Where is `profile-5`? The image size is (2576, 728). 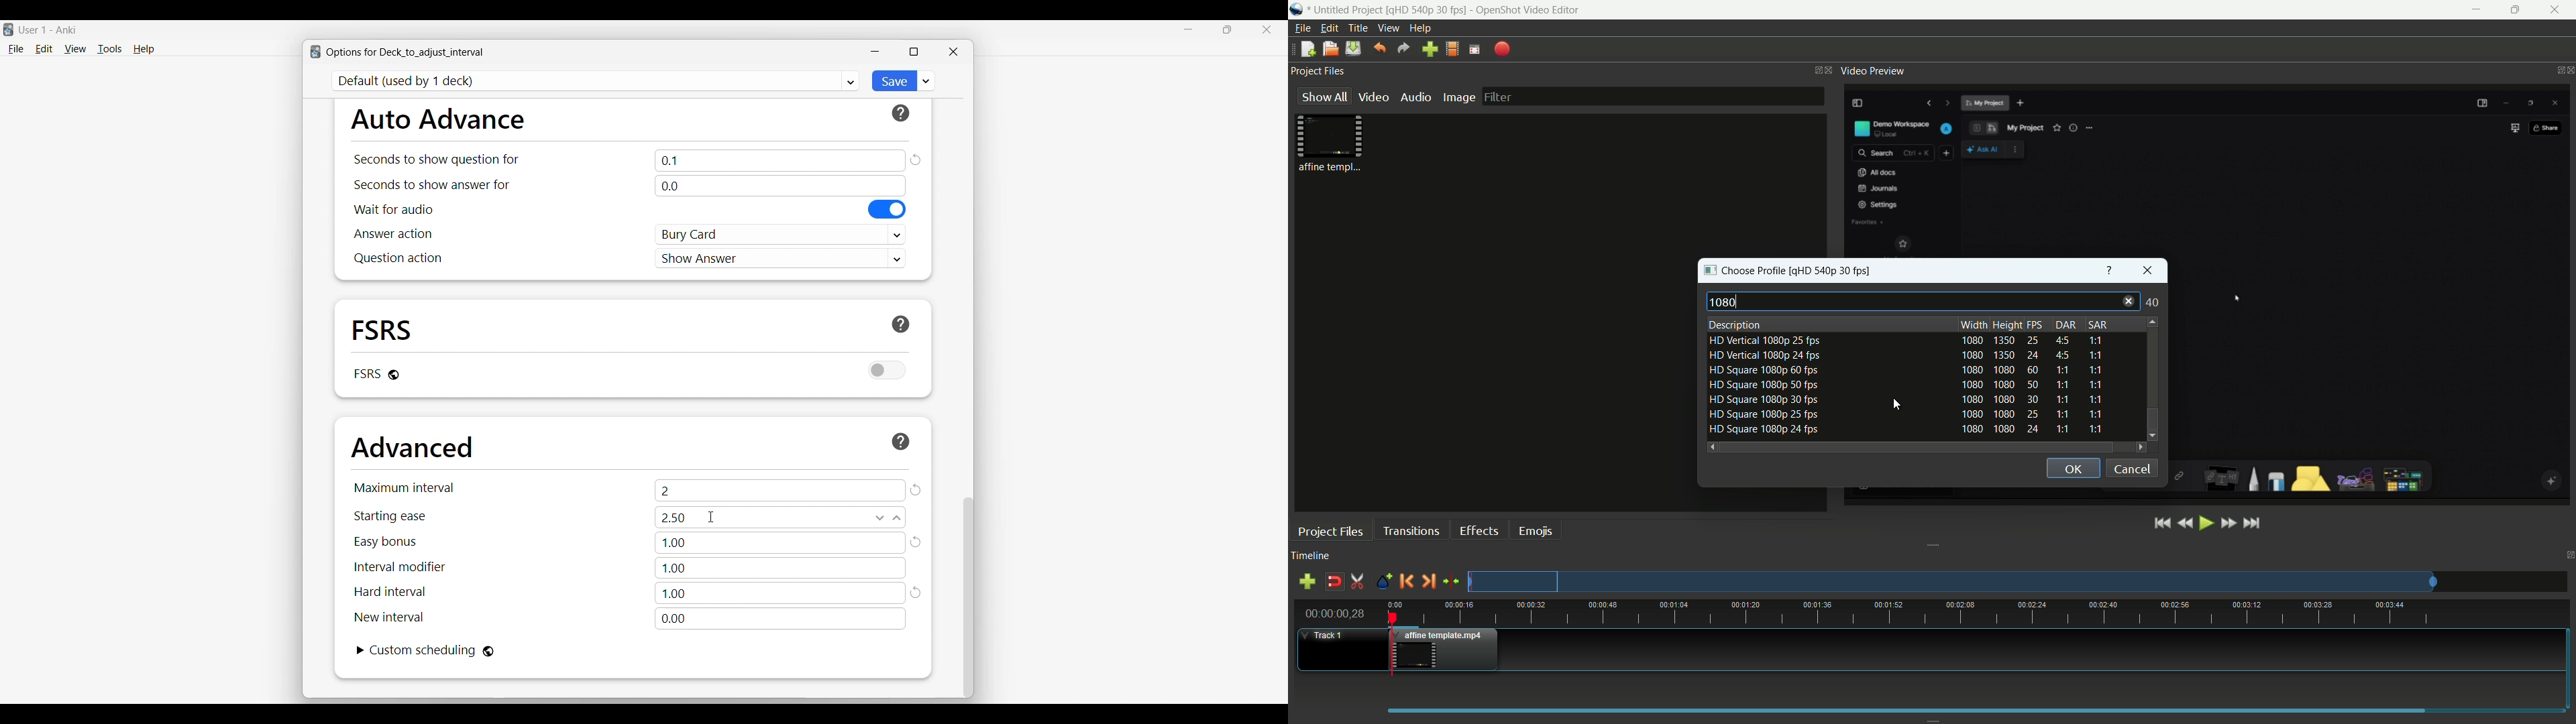
profile-5 is located at coordinates (1905, 401).